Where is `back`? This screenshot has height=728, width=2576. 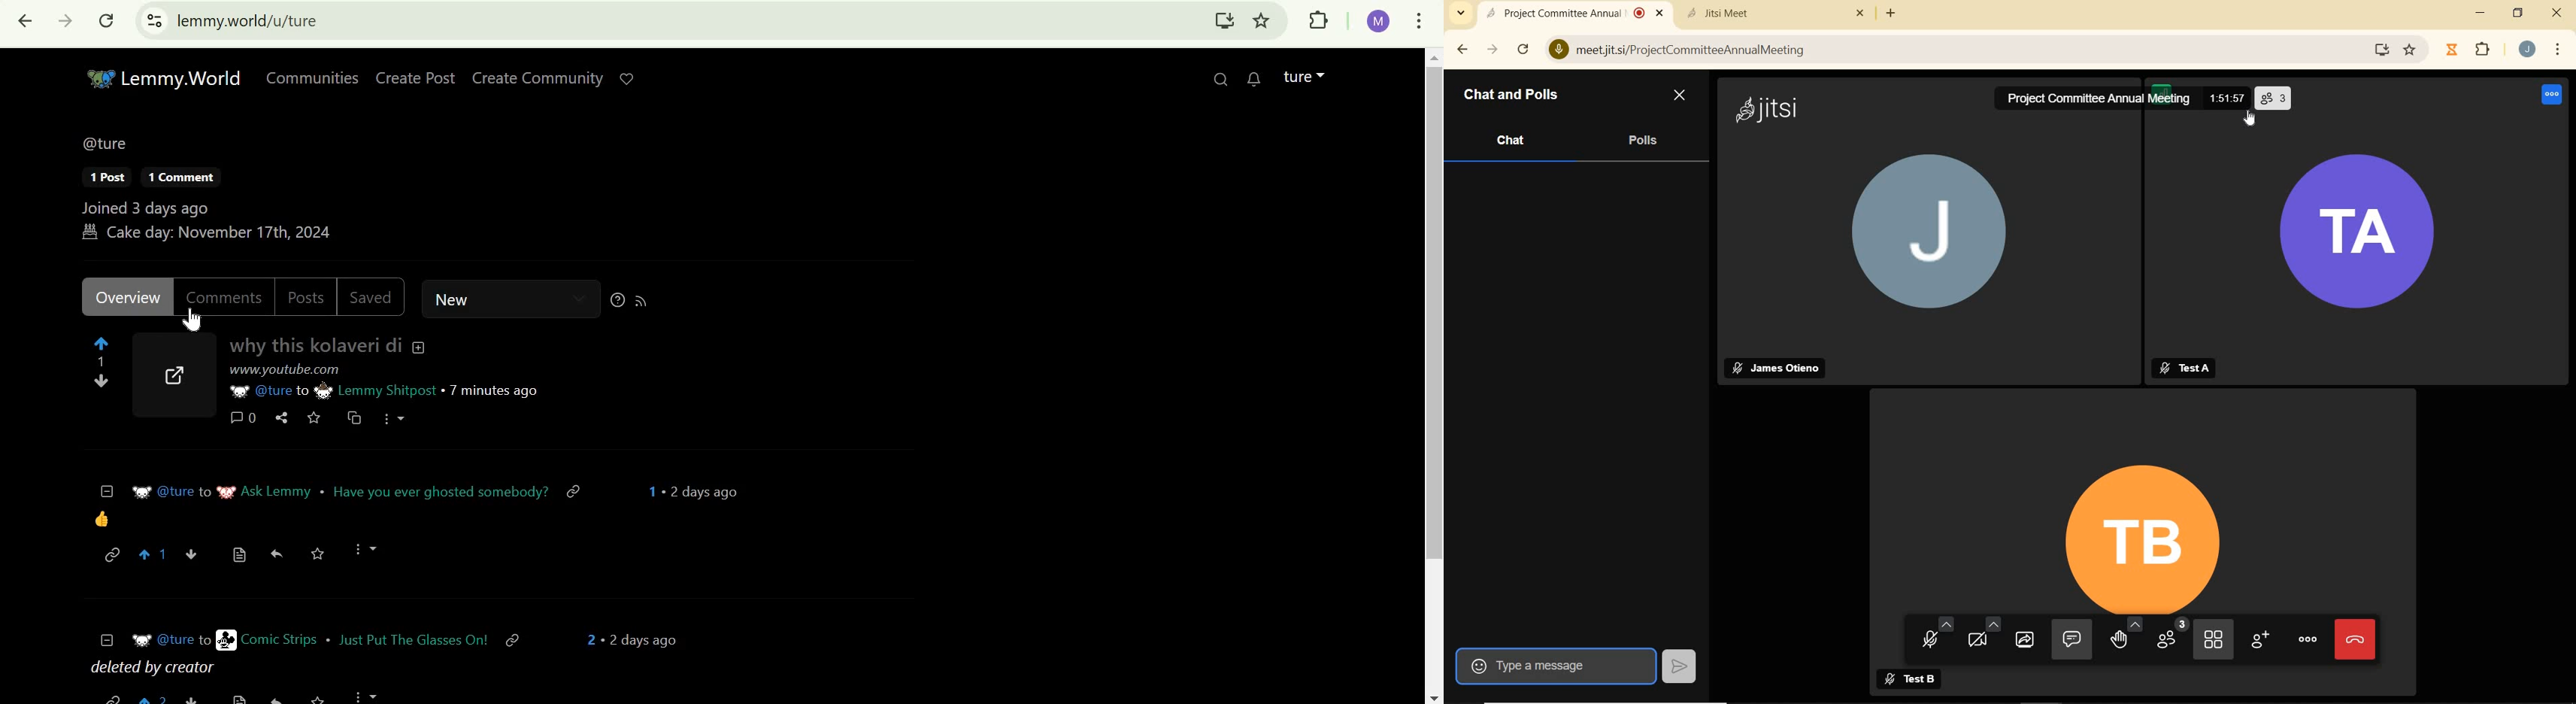
back is located at coordinates (1460, 49).